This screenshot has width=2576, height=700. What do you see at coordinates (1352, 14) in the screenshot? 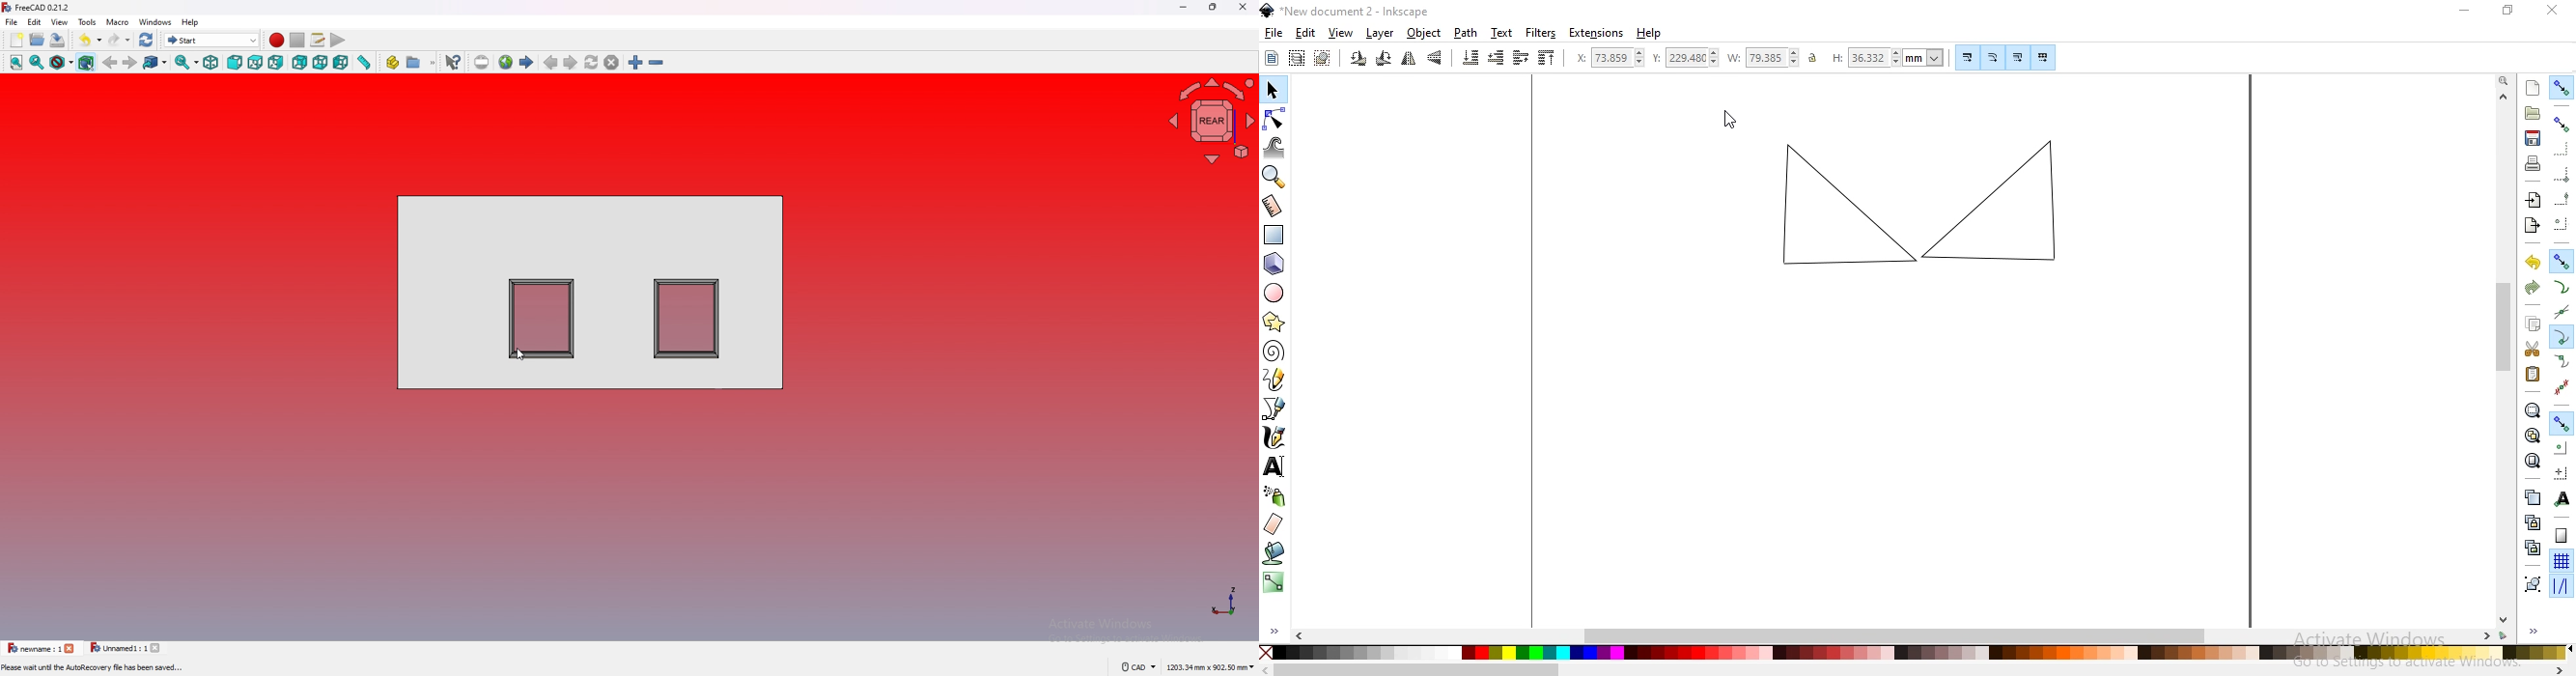
I see `new document 2 - inkscape` at bounding box center [1352, 14].